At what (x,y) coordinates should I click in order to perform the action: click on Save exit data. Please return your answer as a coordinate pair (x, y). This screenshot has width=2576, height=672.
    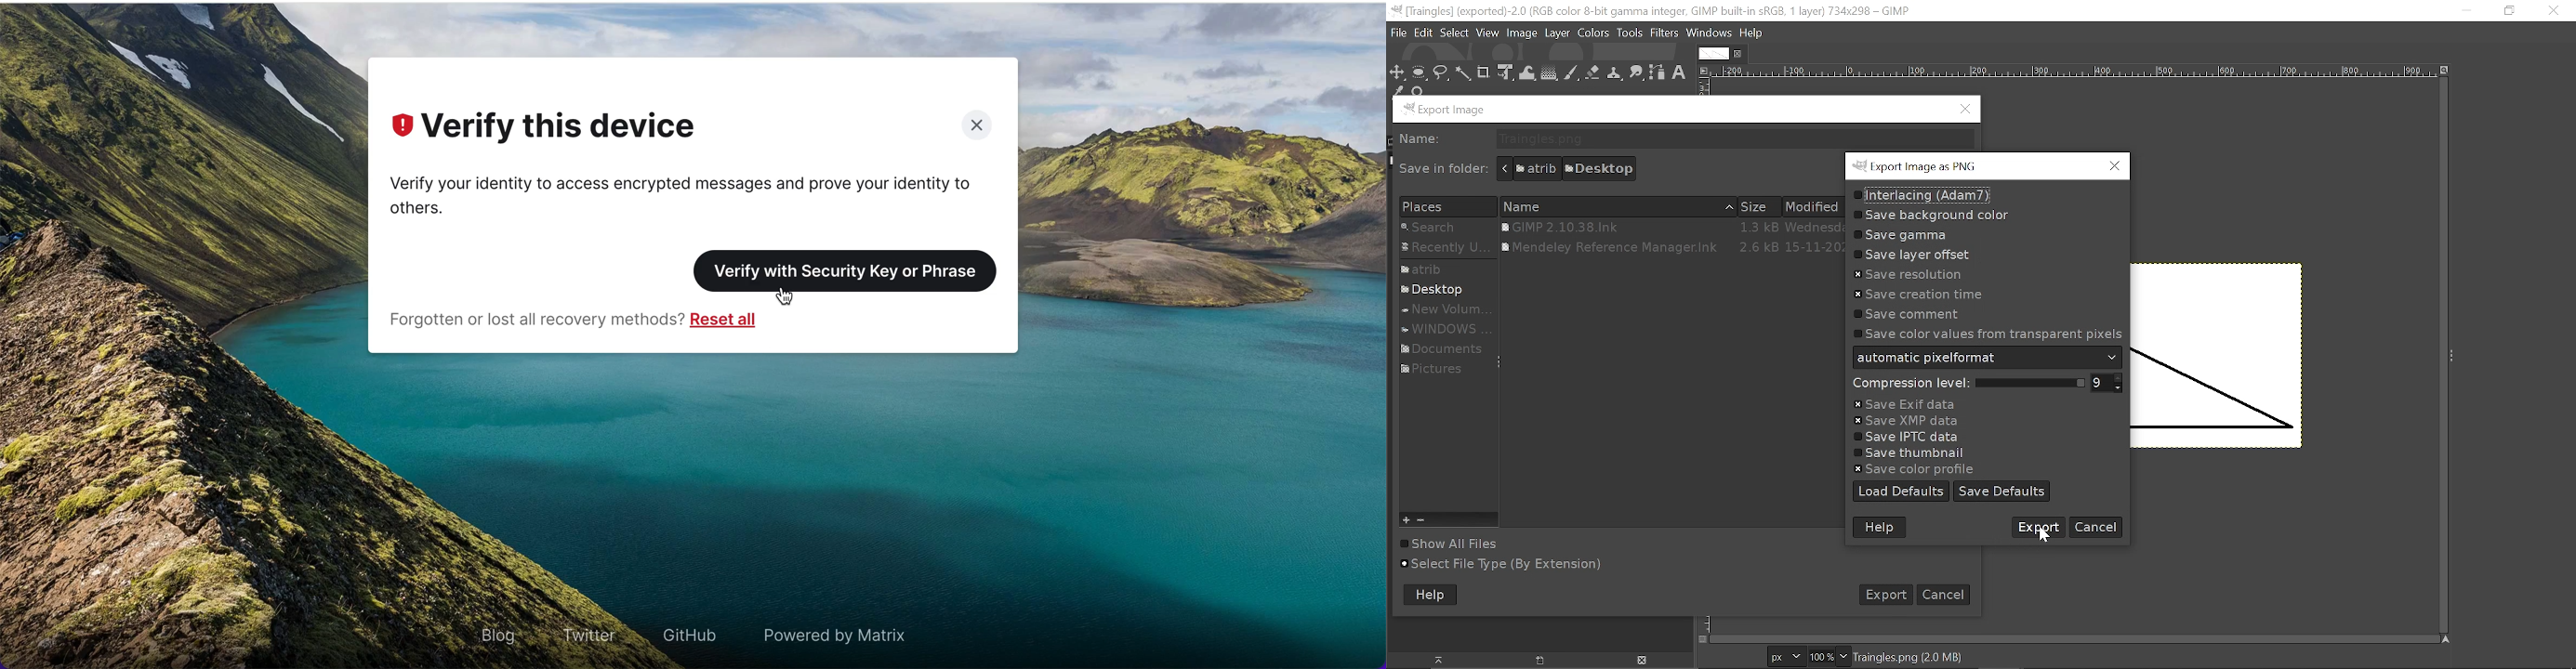
    Looking at the image, I should click on (1903, 404).